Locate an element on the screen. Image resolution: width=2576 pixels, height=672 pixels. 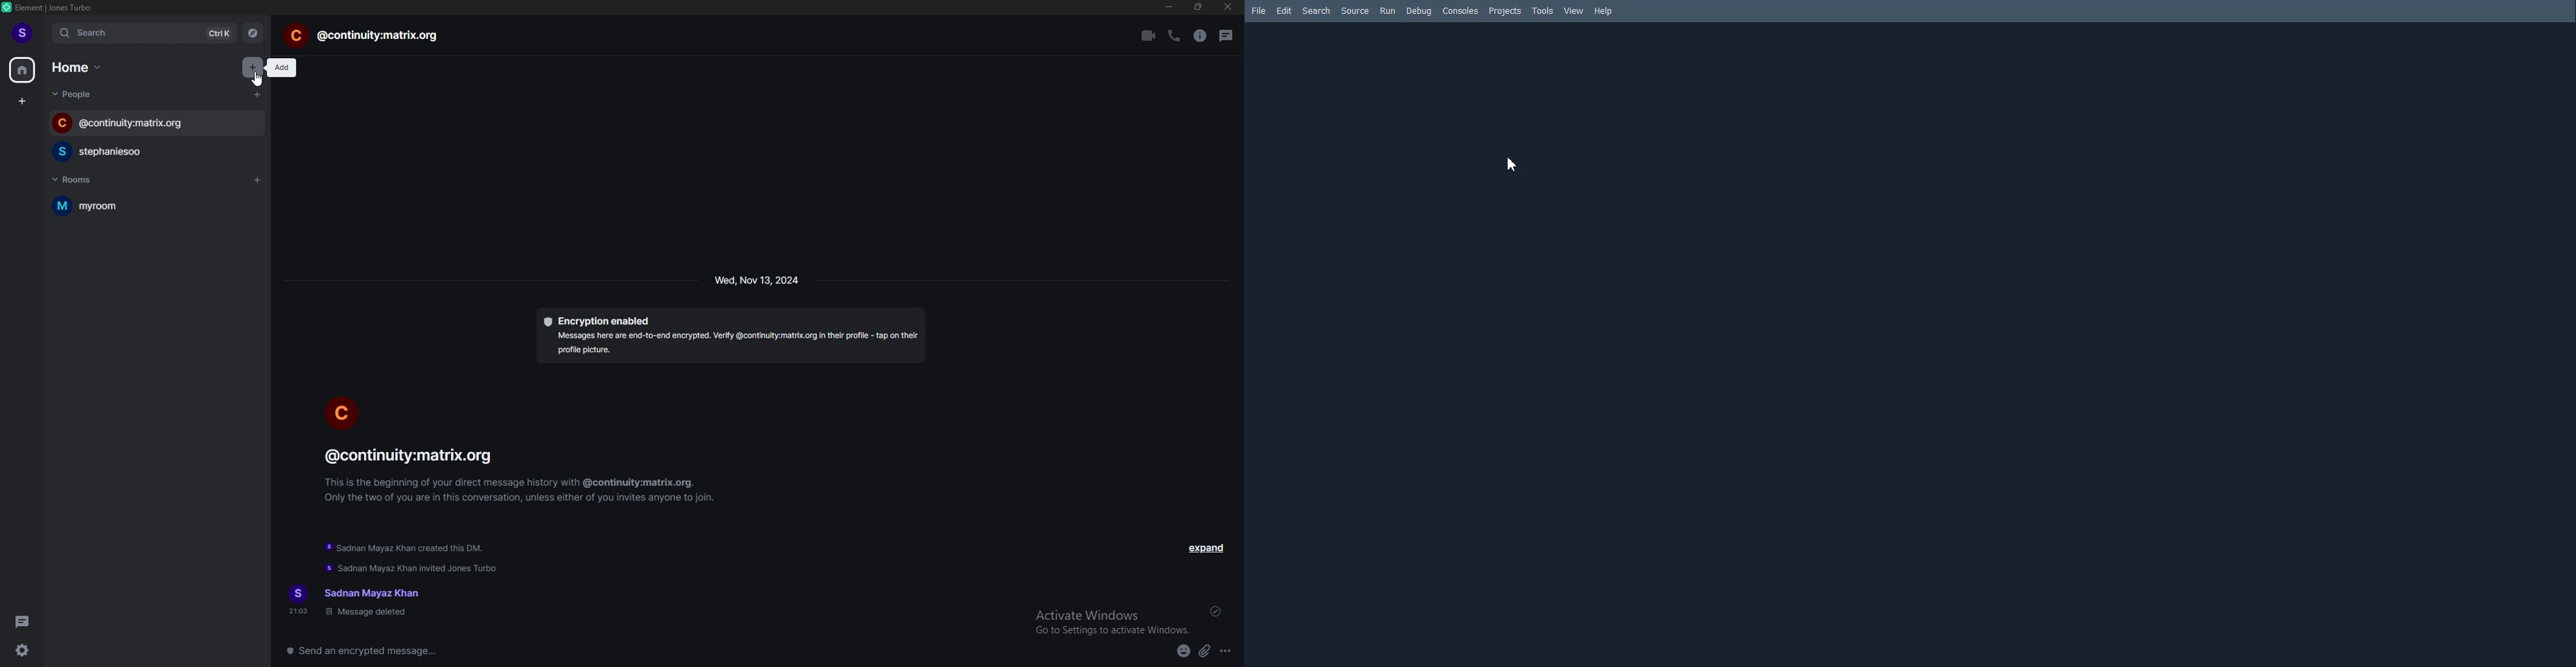
emoji is located at coordinates (1184, 652).